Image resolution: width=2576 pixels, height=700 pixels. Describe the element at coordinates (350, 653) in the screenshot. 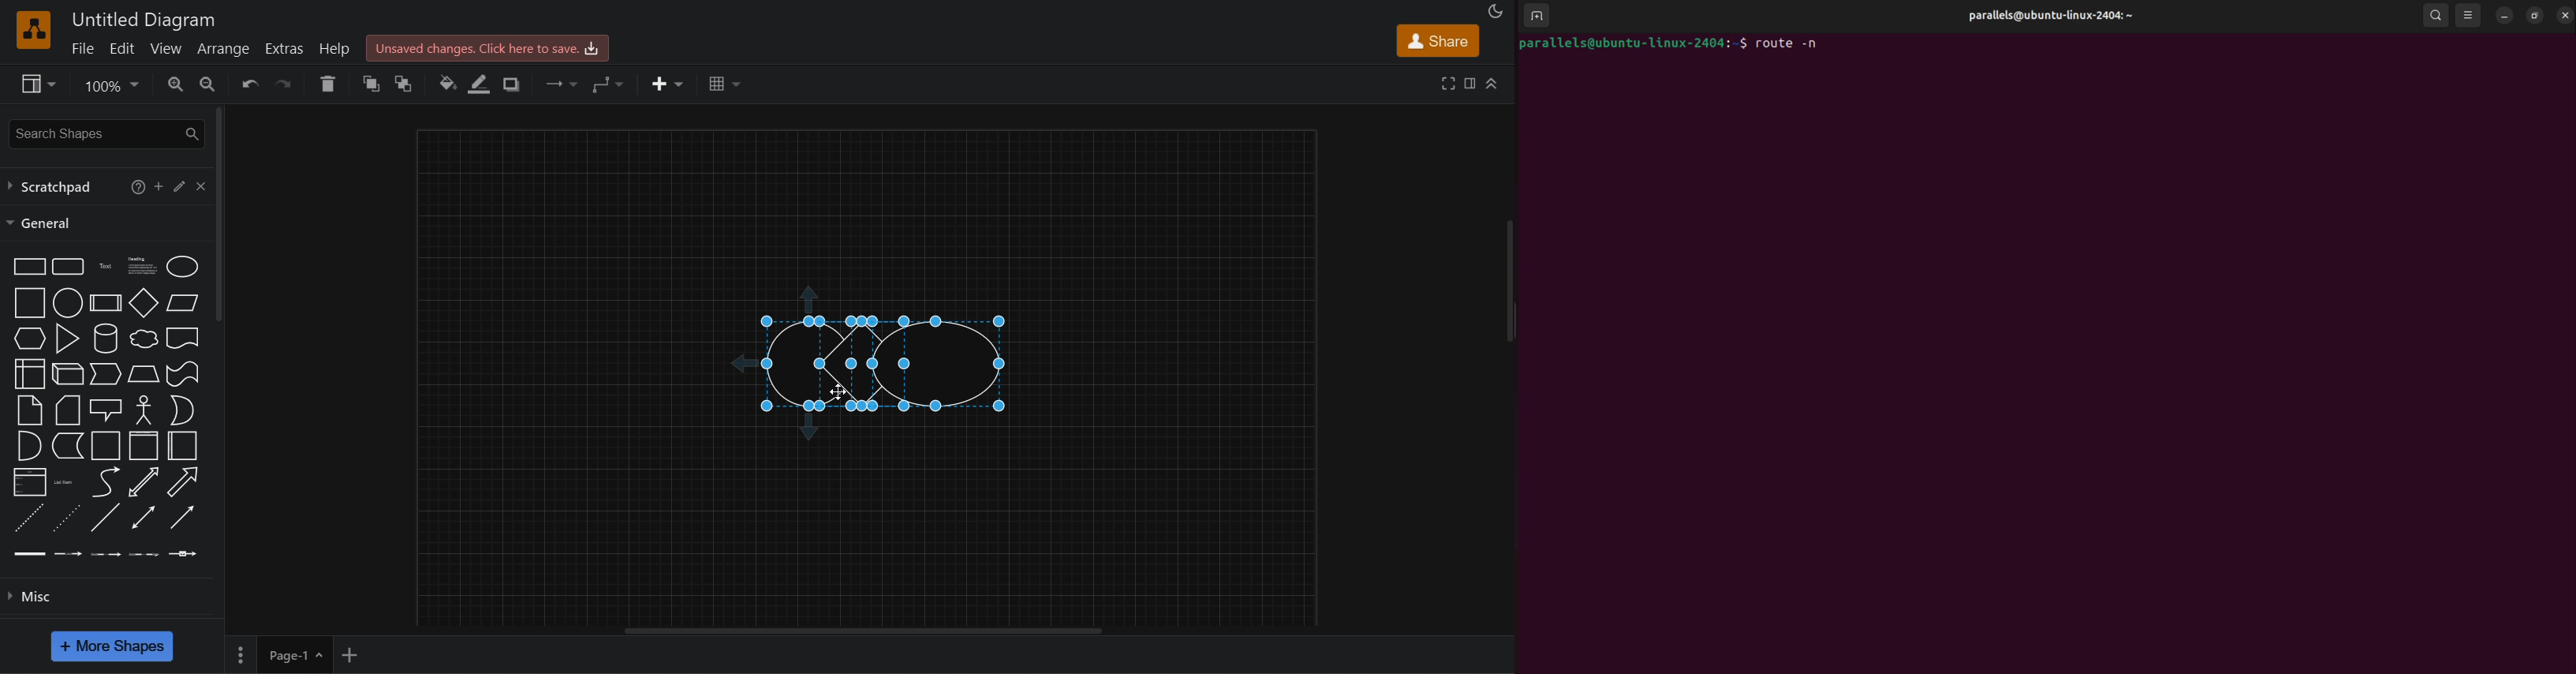

I see `add new page` at that location.